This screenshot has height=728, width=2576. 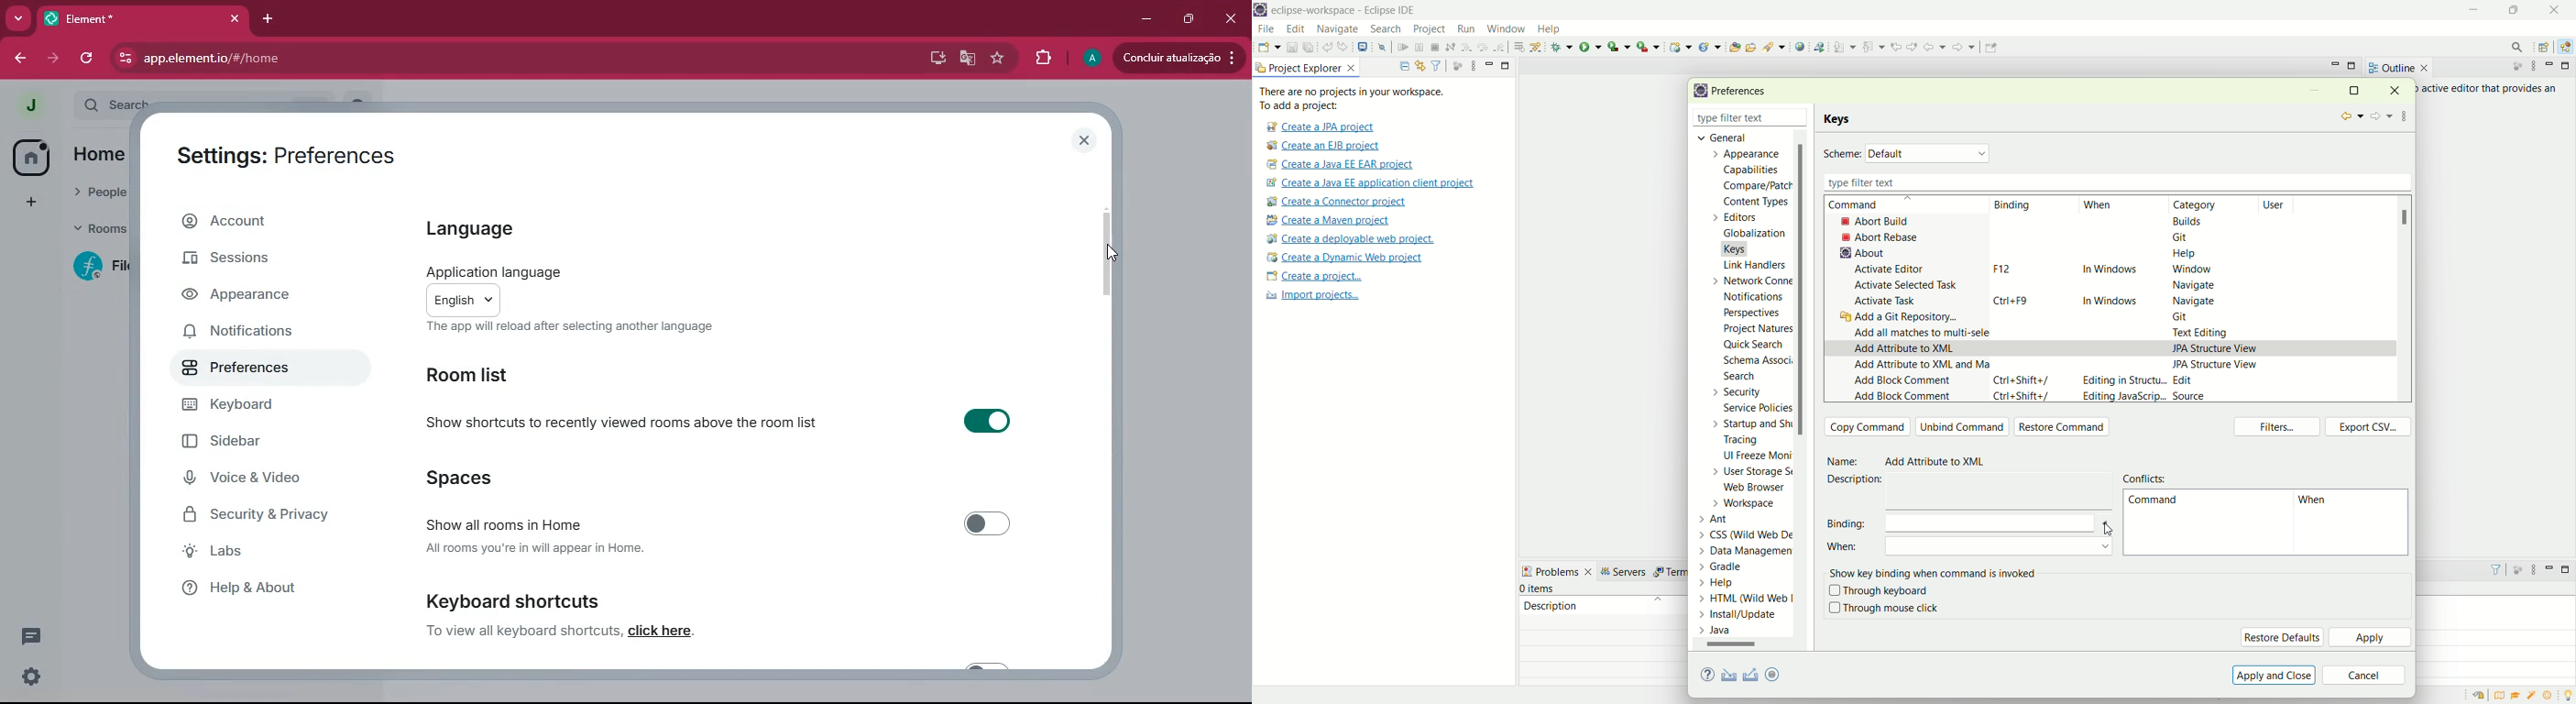 What do you see at coordinates (2568, 569) in the screenshot?
I see `maximize` at bounding box center [2568, 569].